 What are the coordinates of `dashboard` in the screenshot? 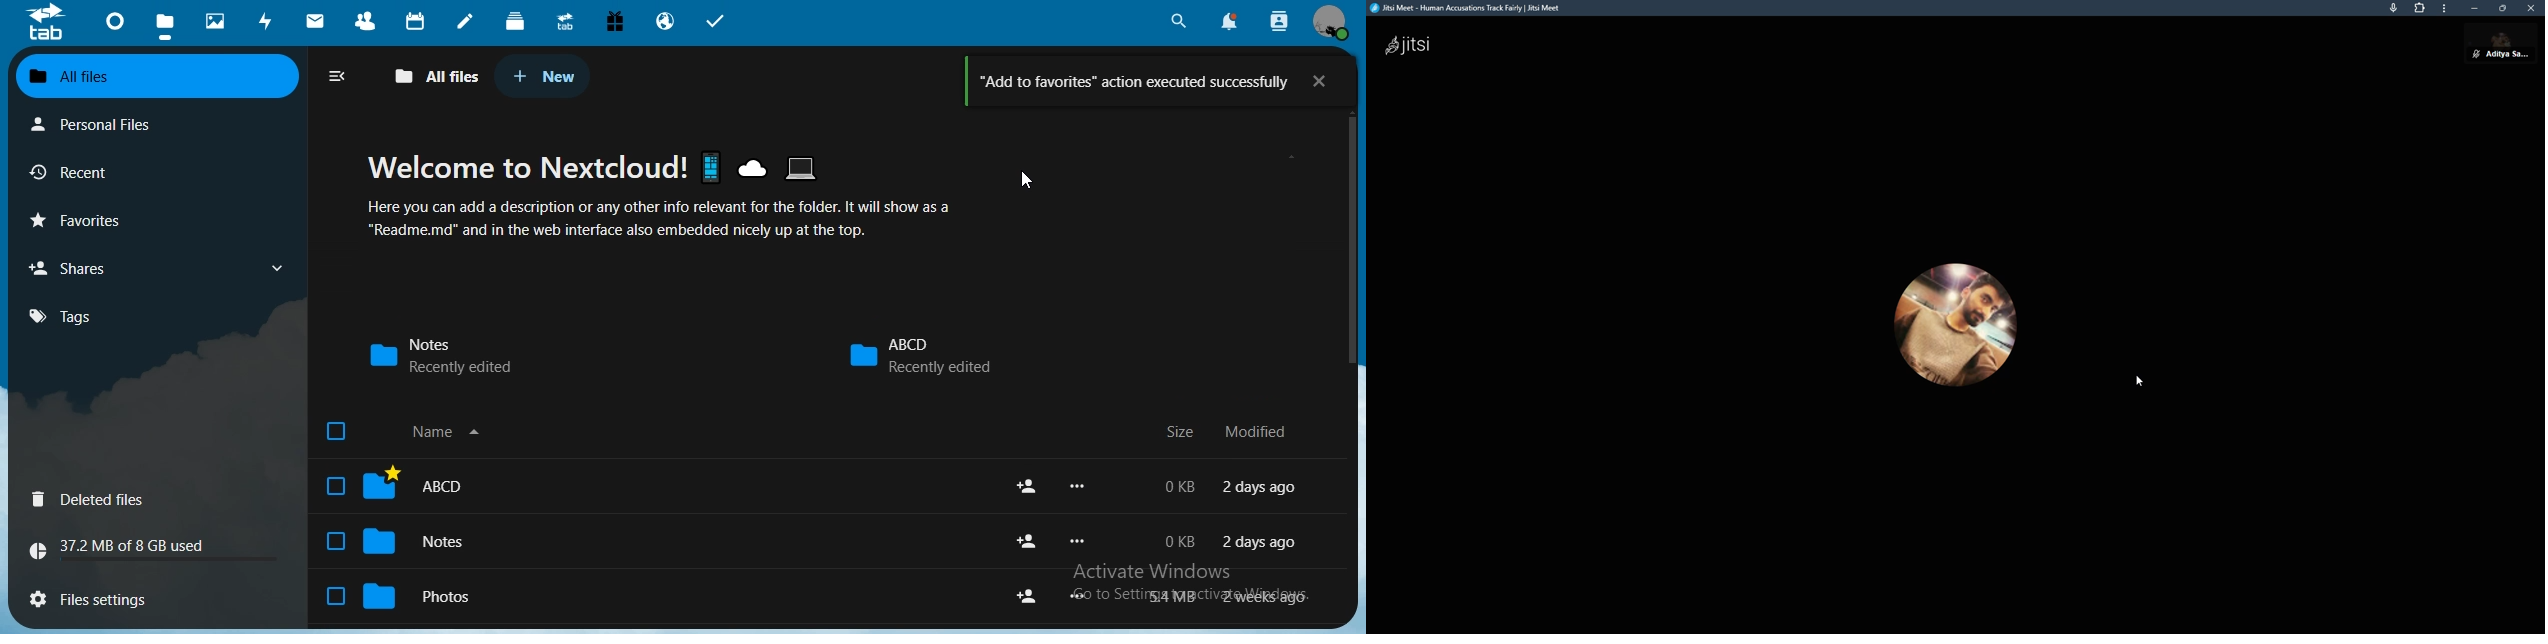 It's located at (113, 21).